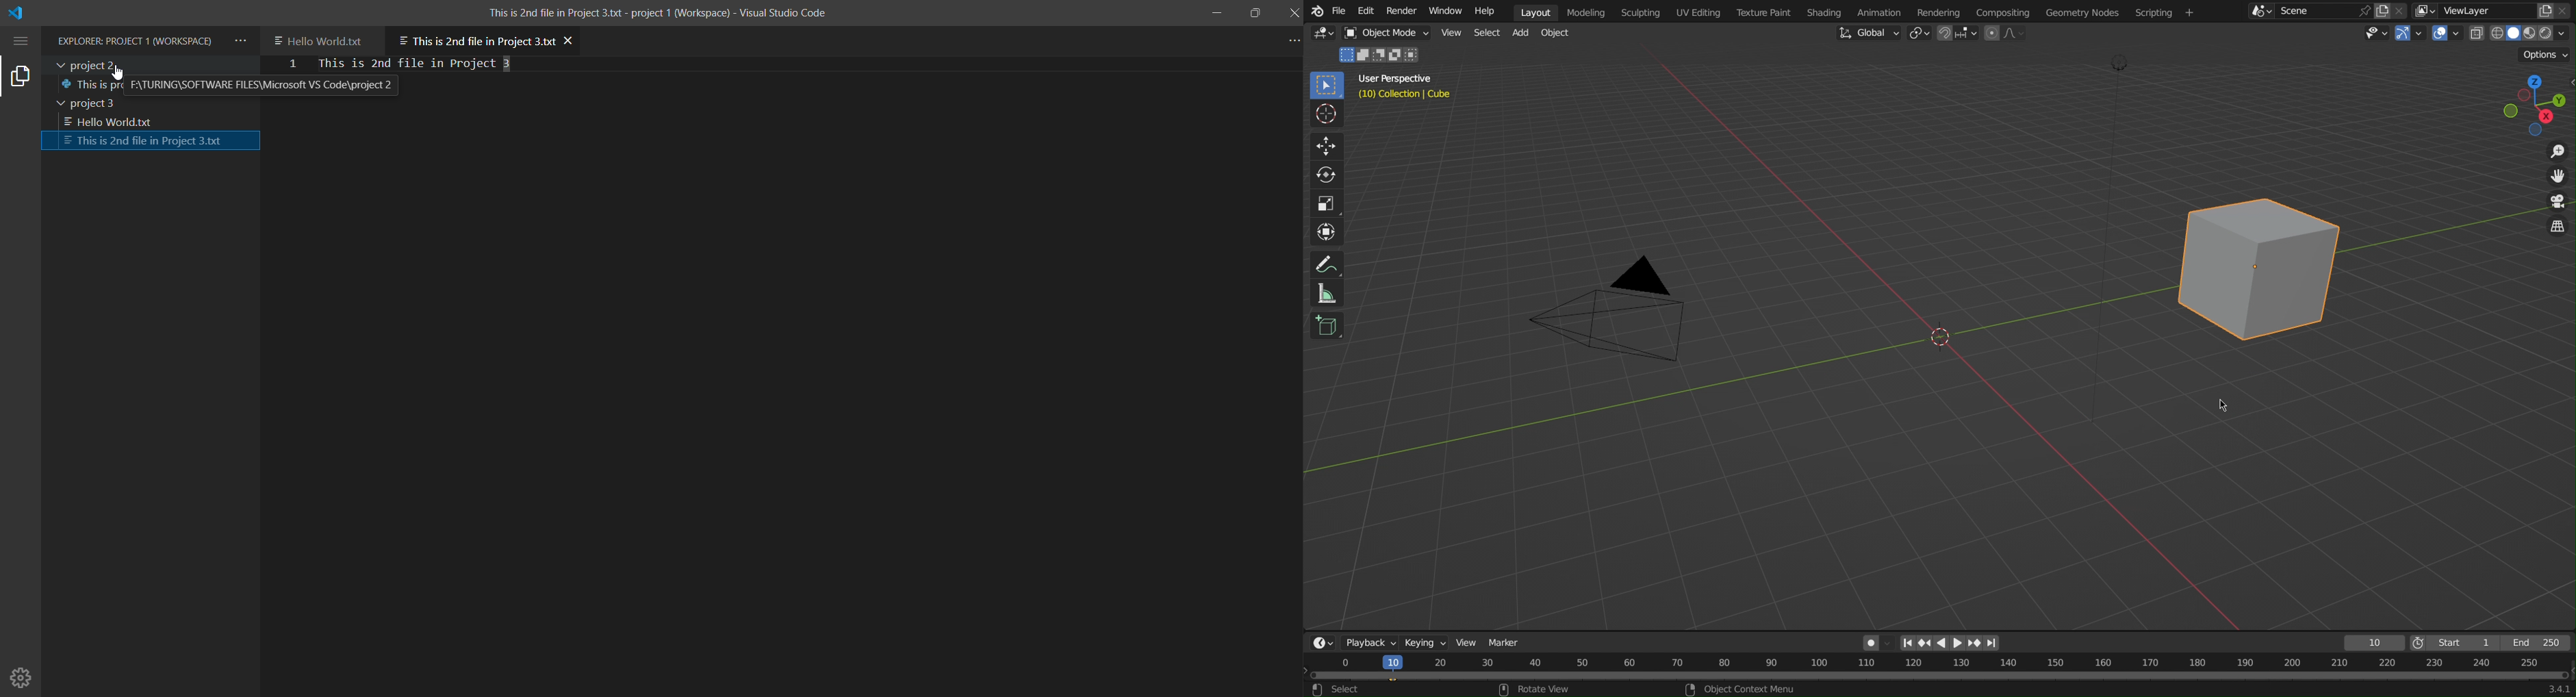 The height and width of the screenshot is (700, 2576). Describe the element at coordinates (1589, 11) in the screenshot. I see `Modeling` at that location.